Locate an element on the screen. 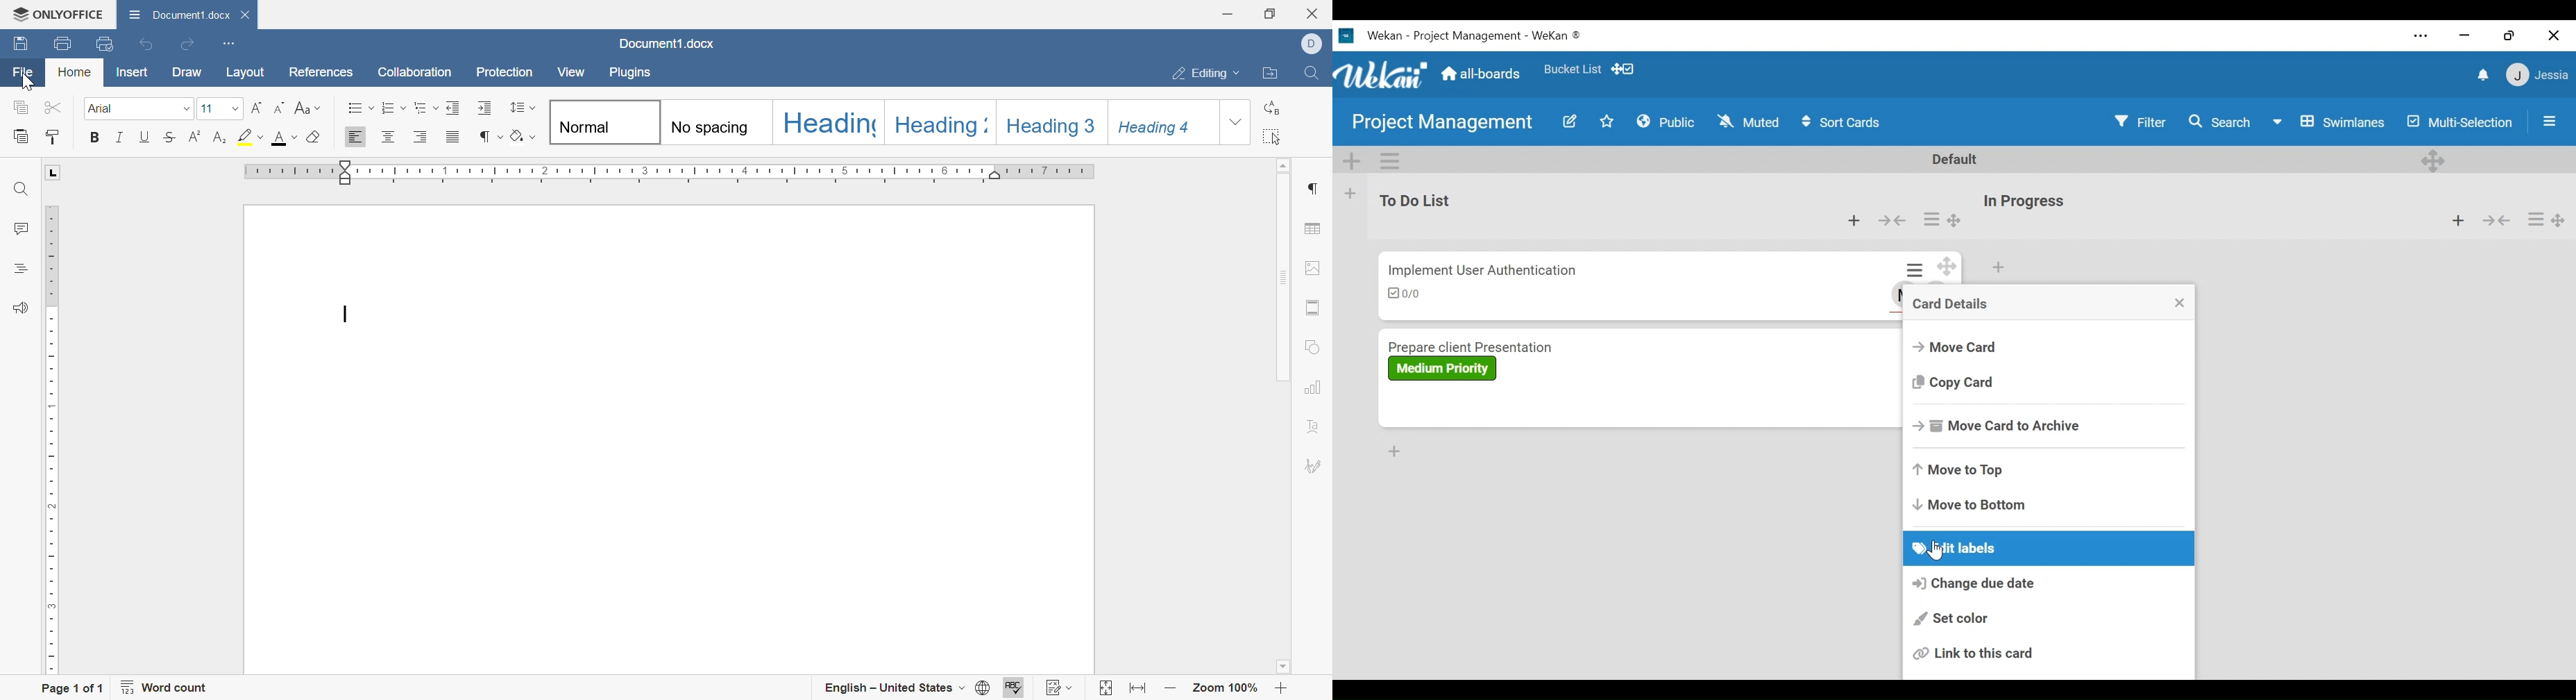  Card actions is located at coordinates (1930, 220).